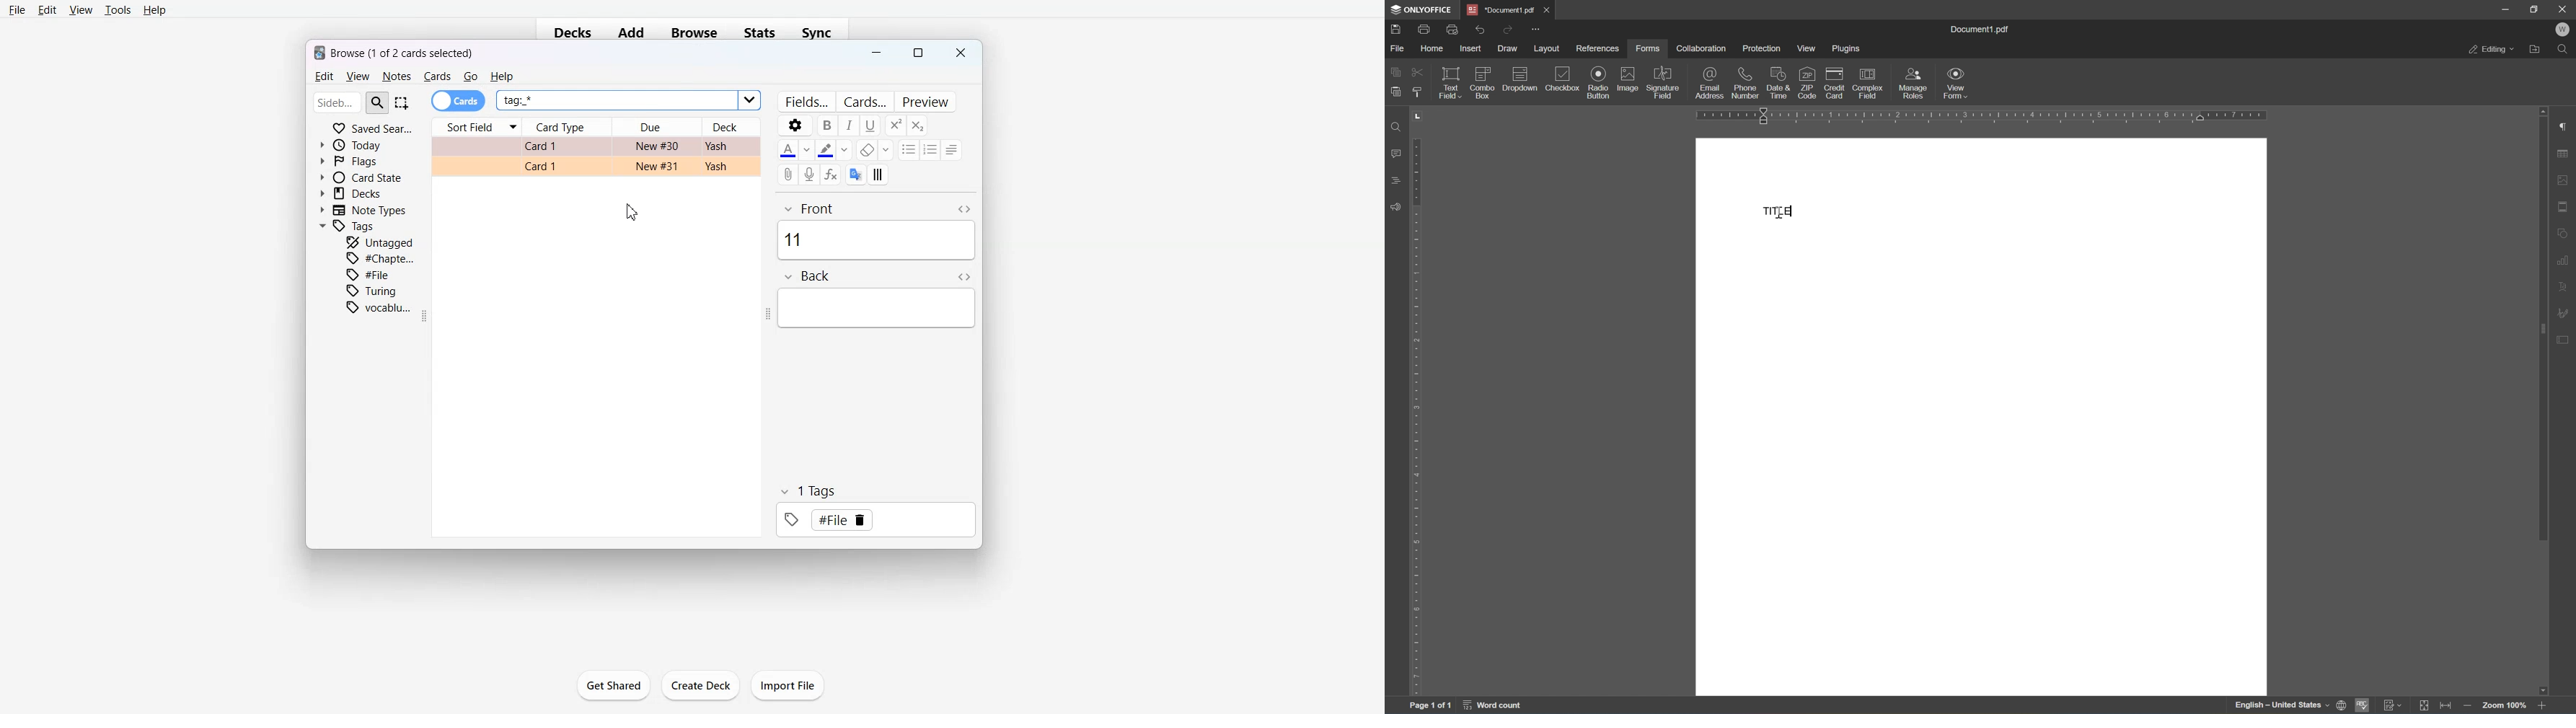 Image resolution: width=2576 pixels, height=728 pixels. I want to click on Import File, so click(789, 685).